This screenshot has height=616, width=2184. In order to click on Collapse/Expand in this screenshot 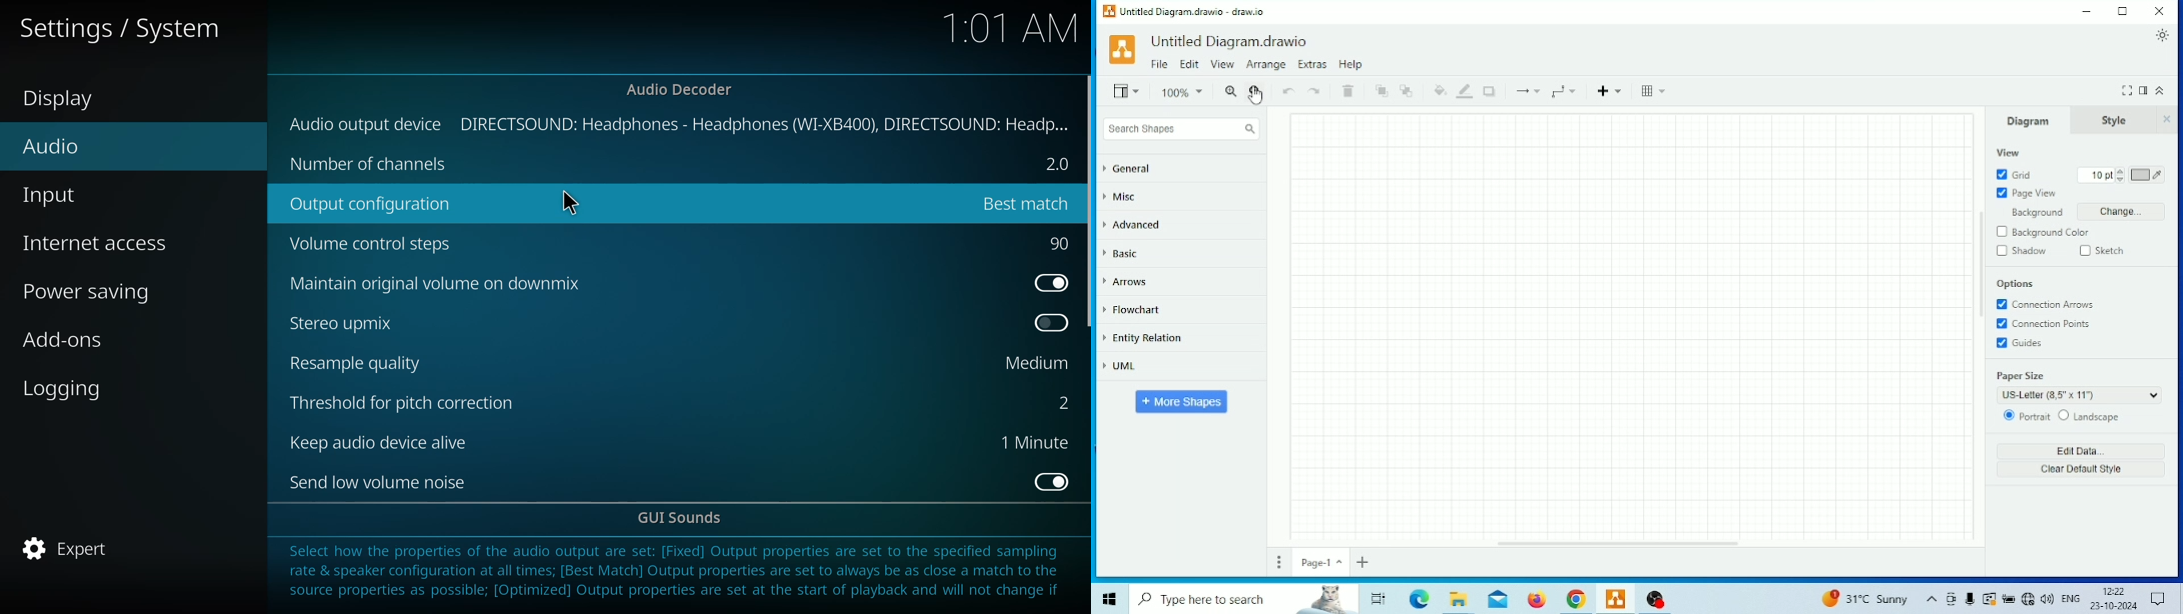, I will do `click(2163, 90)`.